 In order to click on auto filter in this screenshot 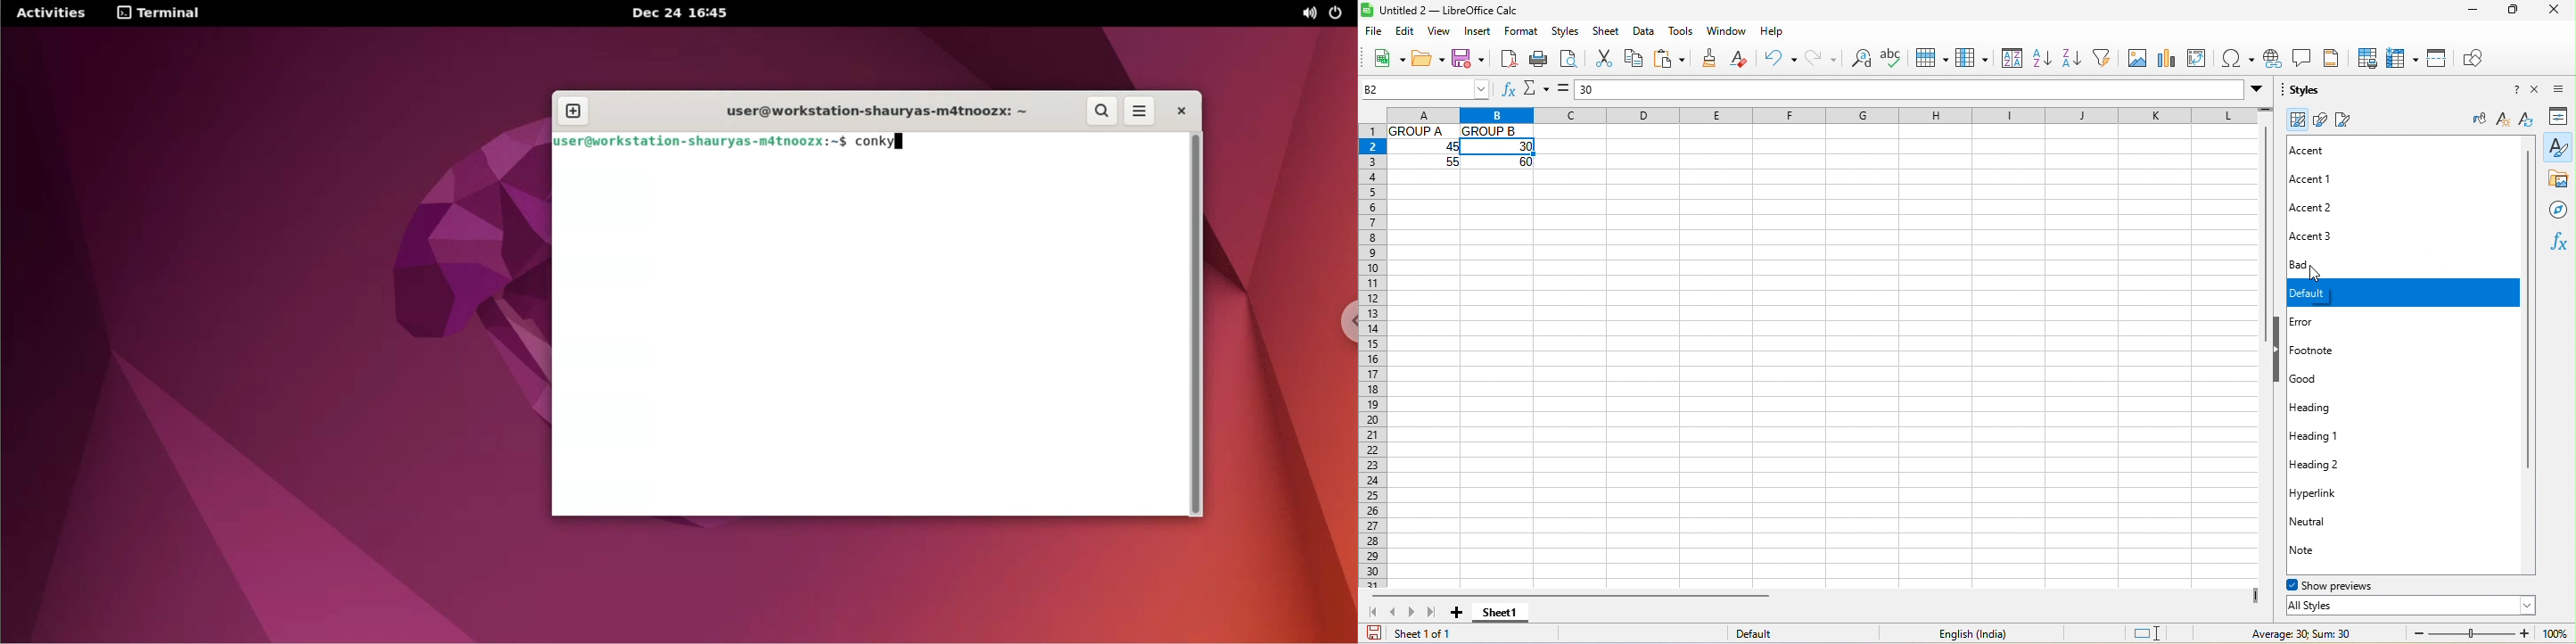, I will do `click(2106, 57)`.